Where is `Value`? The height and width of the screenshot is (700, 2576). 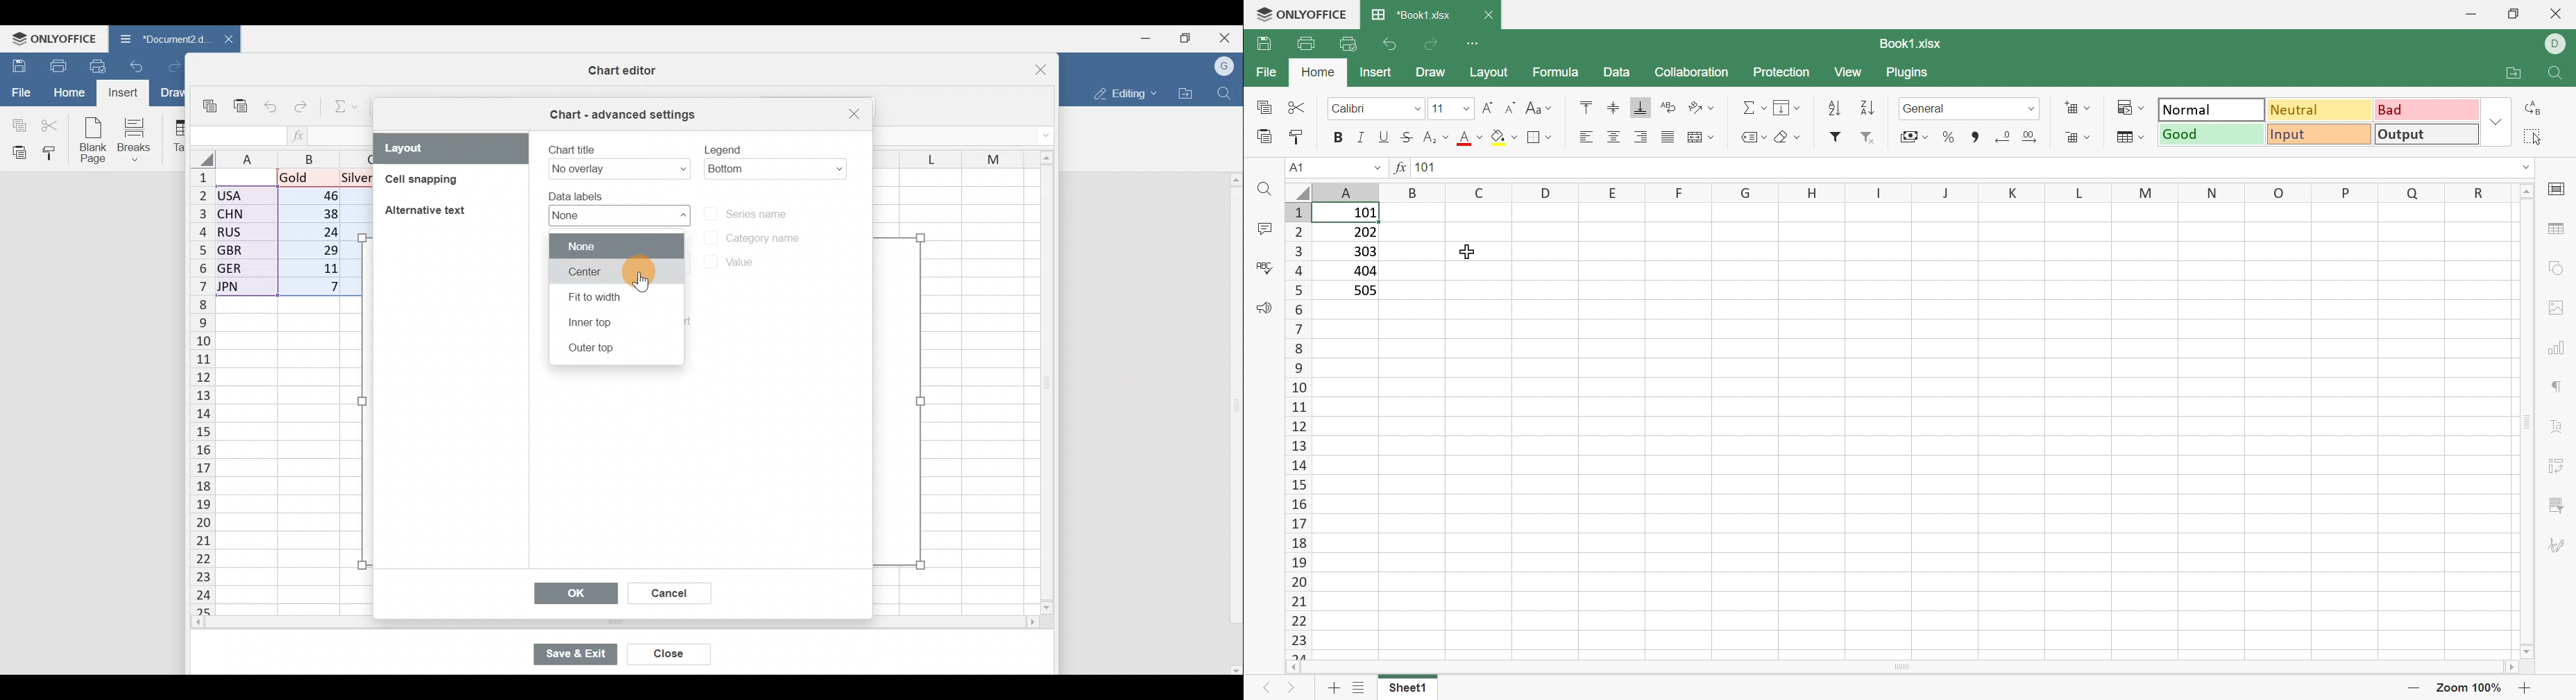
Value is located at coordinates (728, 264).